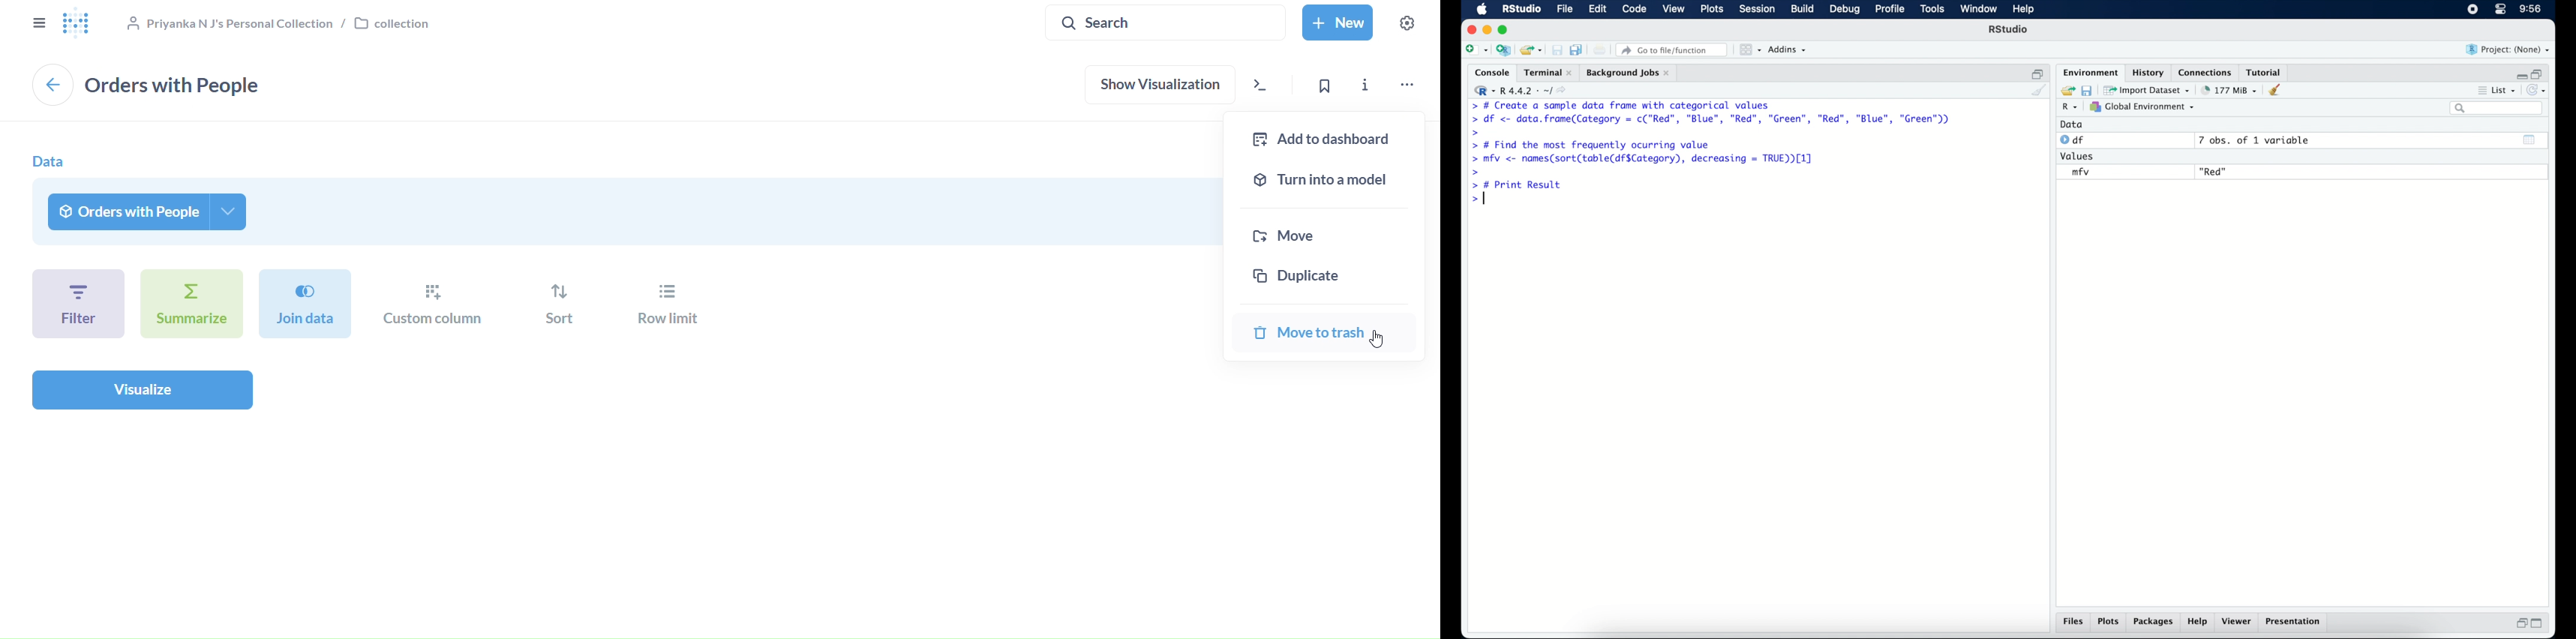 The width and height of the screenshot is (2576, 644). I want to click on close, so click(1469, 29).